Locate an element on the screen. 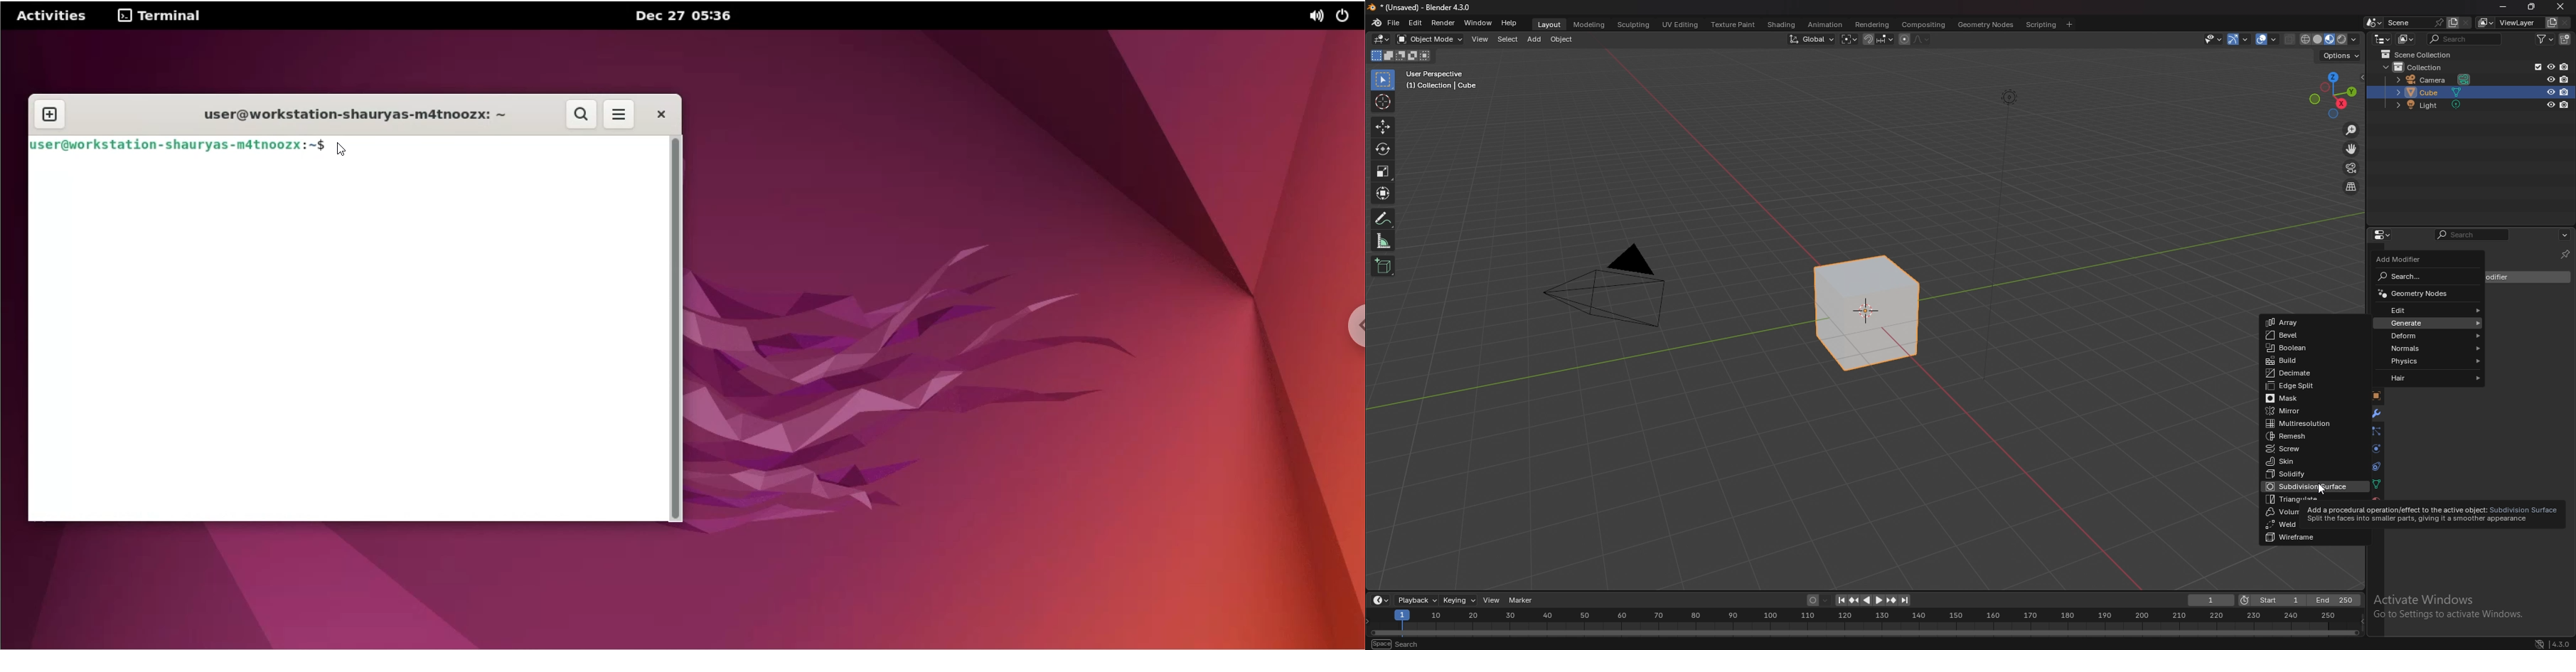  start is located at coordinates (2272, 600).